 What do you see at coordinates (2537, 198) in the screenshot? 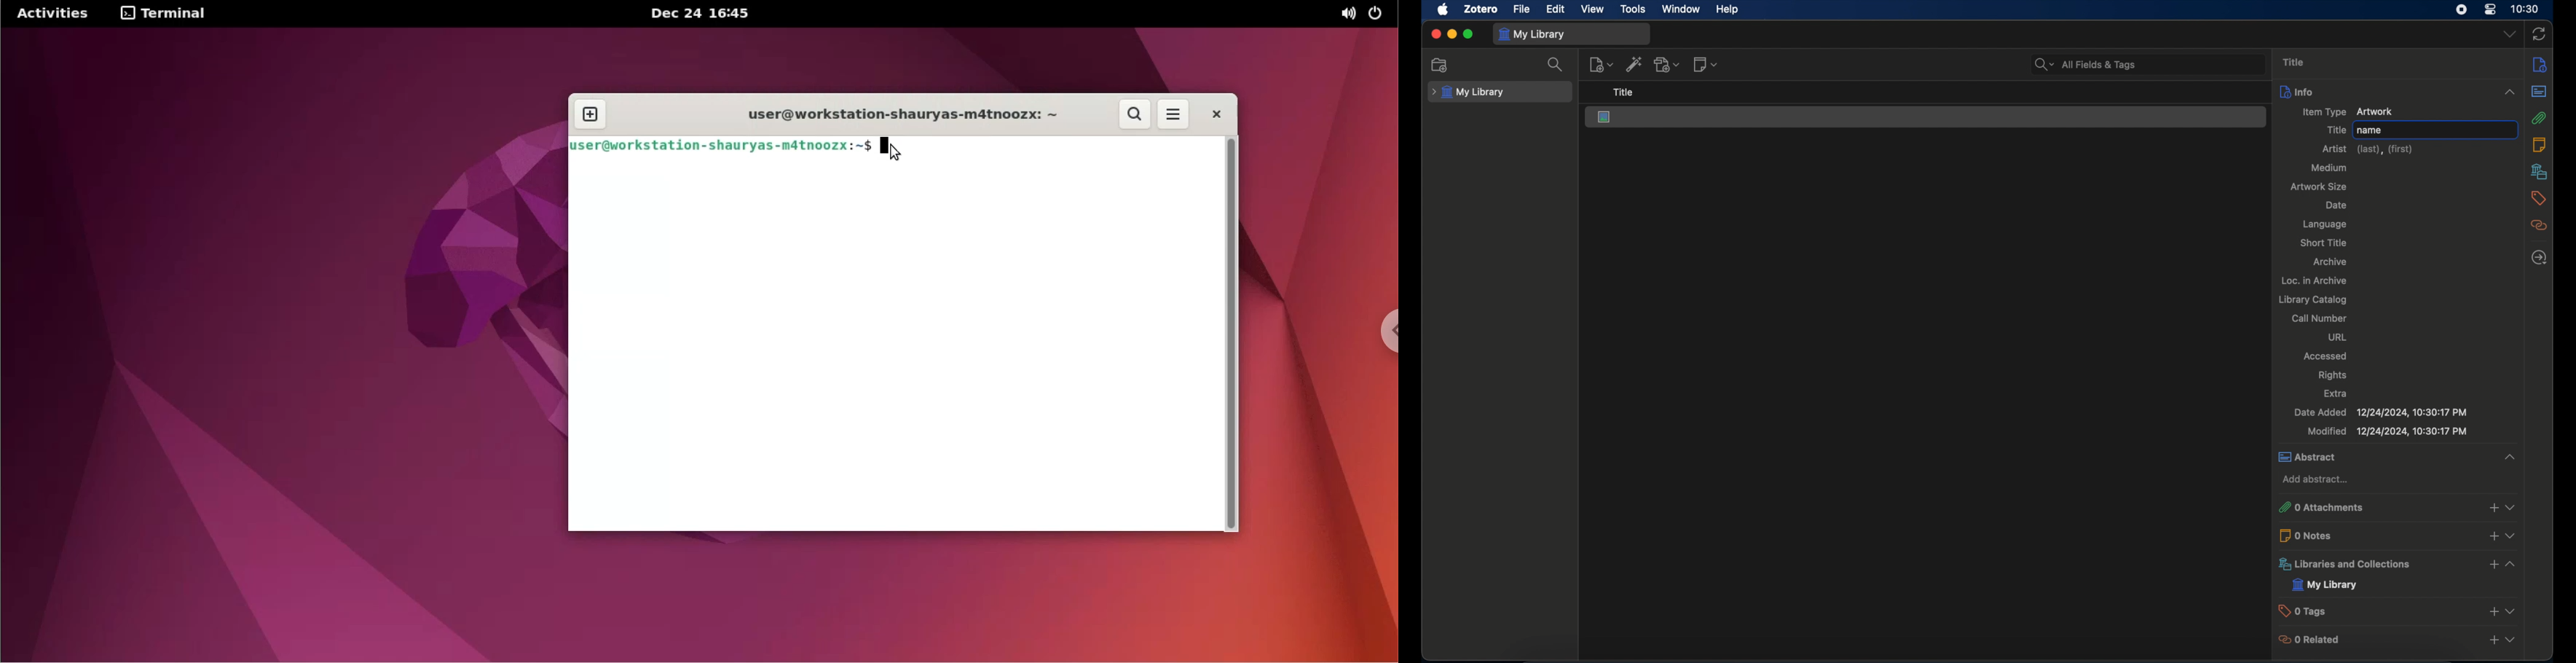
I see `tags` at bounding box center [2537, 198].